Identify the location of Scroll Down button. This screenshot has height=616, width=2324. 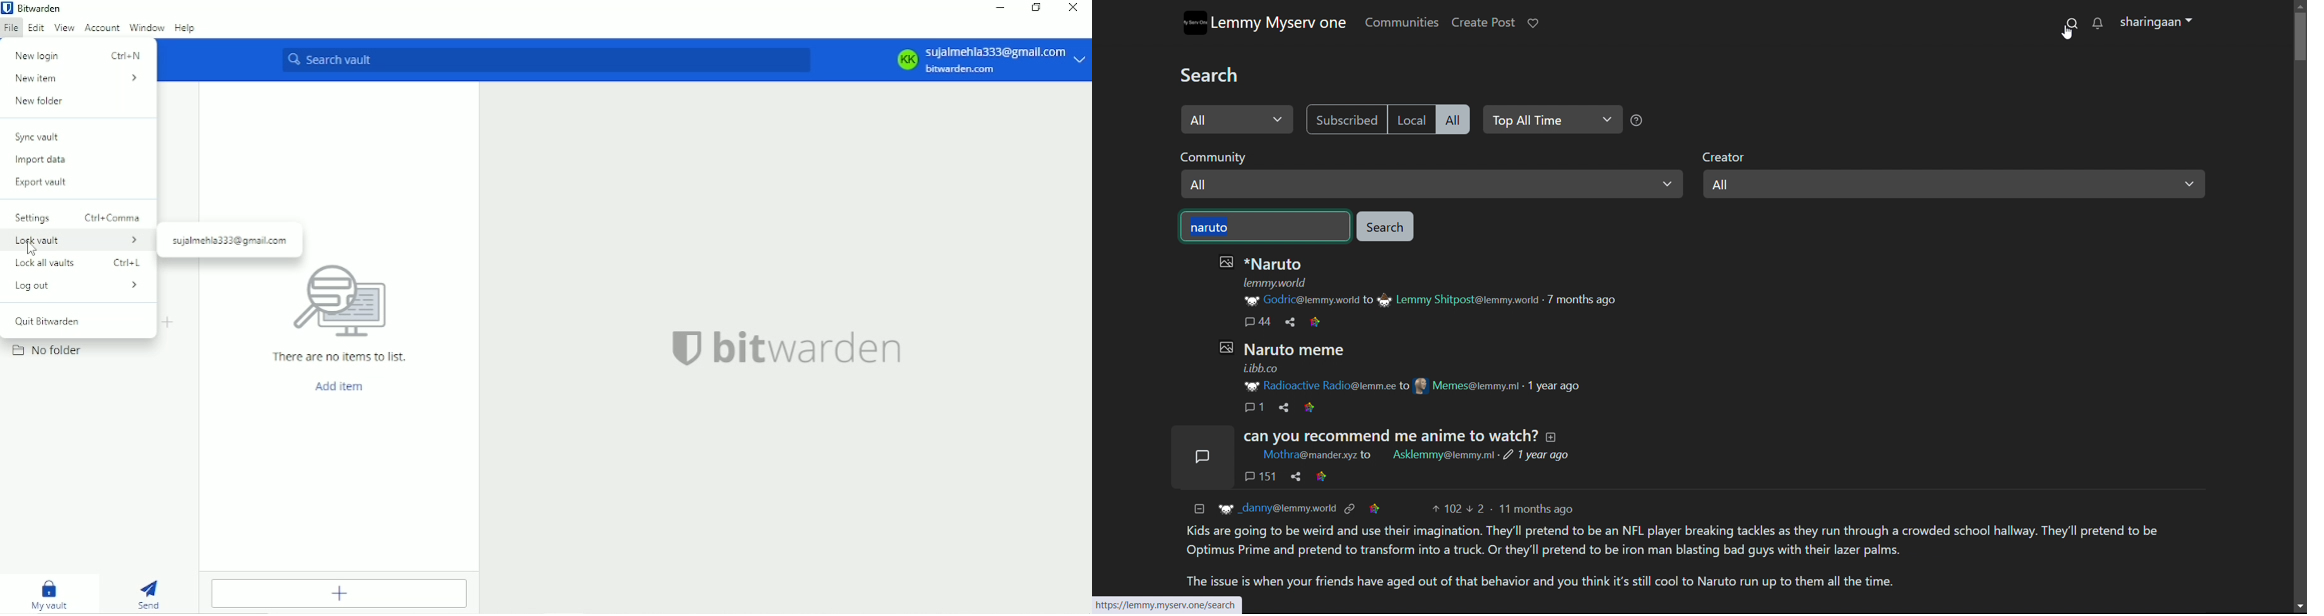
(2292, 600).